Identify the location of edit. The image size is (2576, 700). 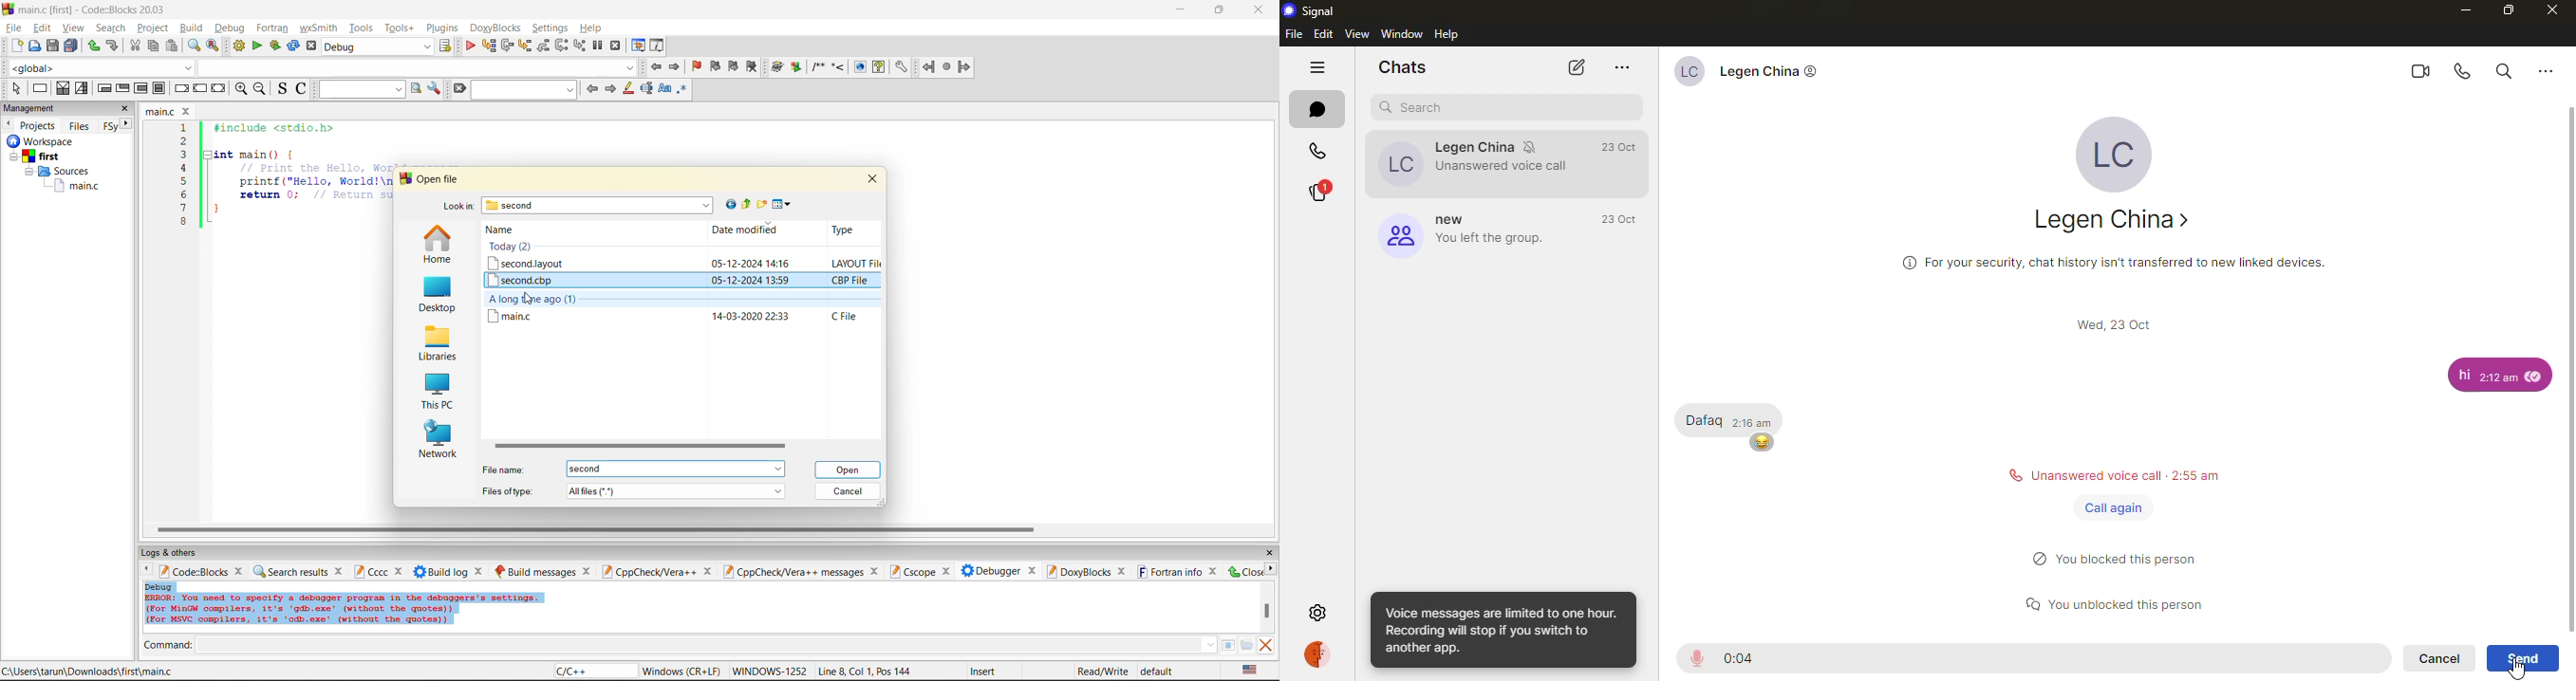
(44, 28).